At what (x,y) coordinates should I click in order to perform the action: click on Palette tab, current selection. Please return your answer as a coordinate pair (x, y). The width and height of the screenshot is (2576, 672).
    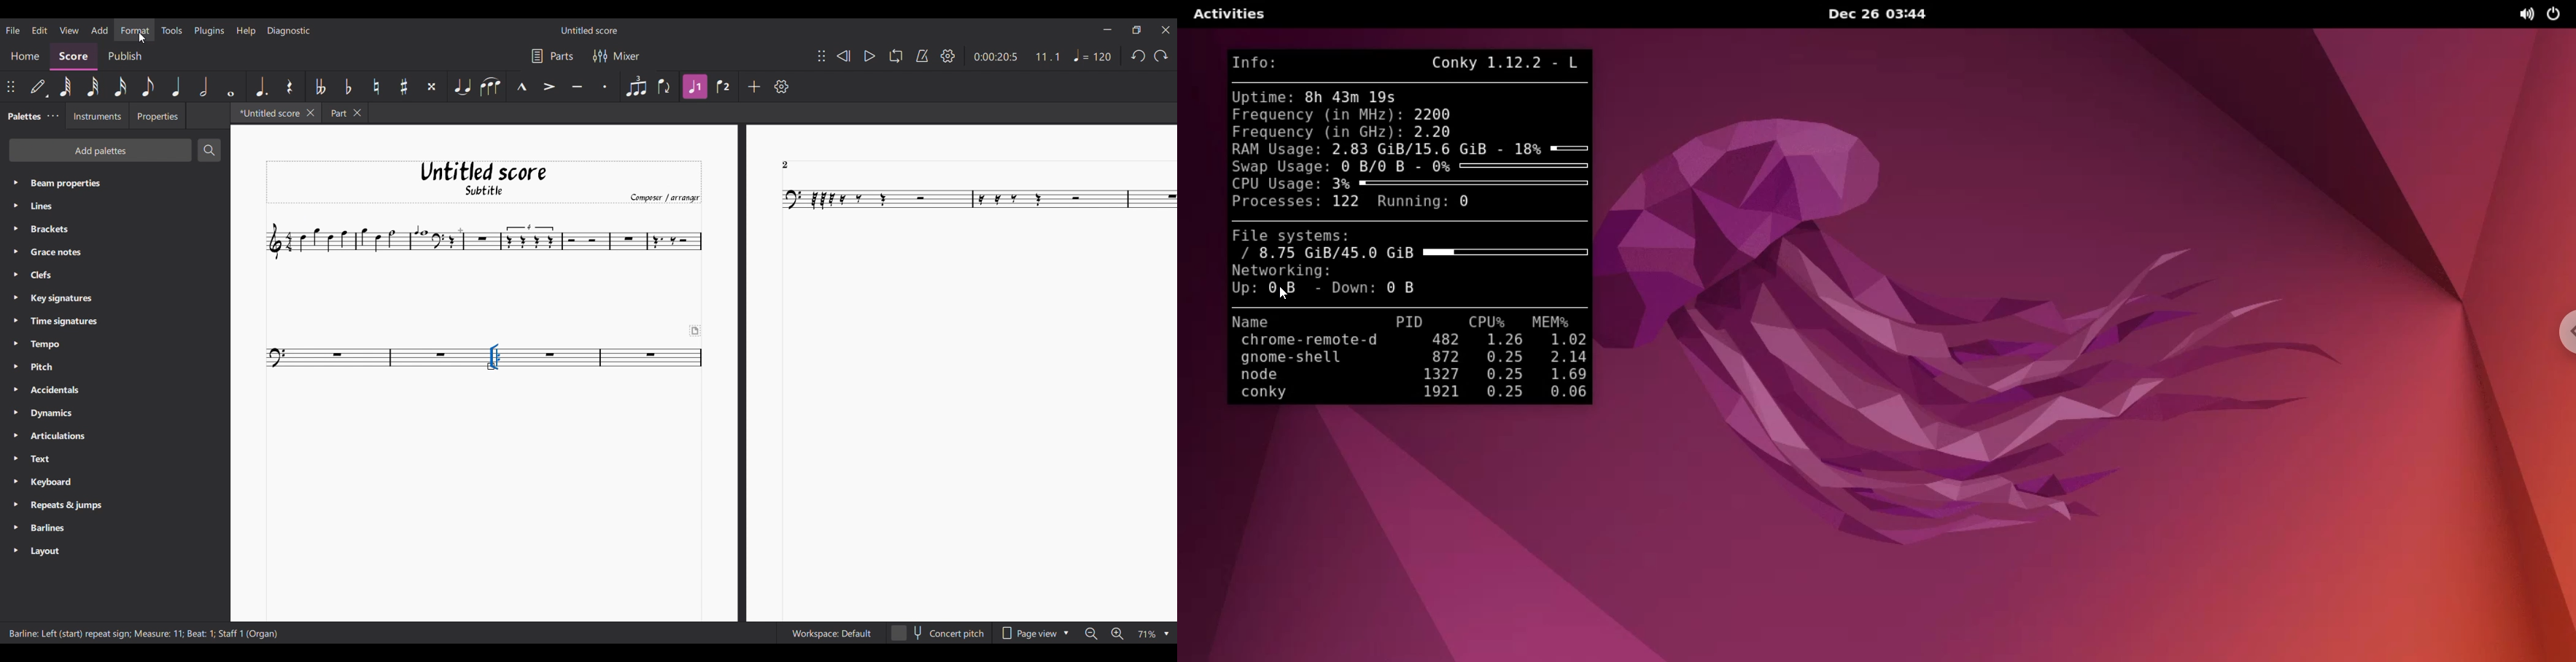
    Looking at the image, I should click on (21, 116).